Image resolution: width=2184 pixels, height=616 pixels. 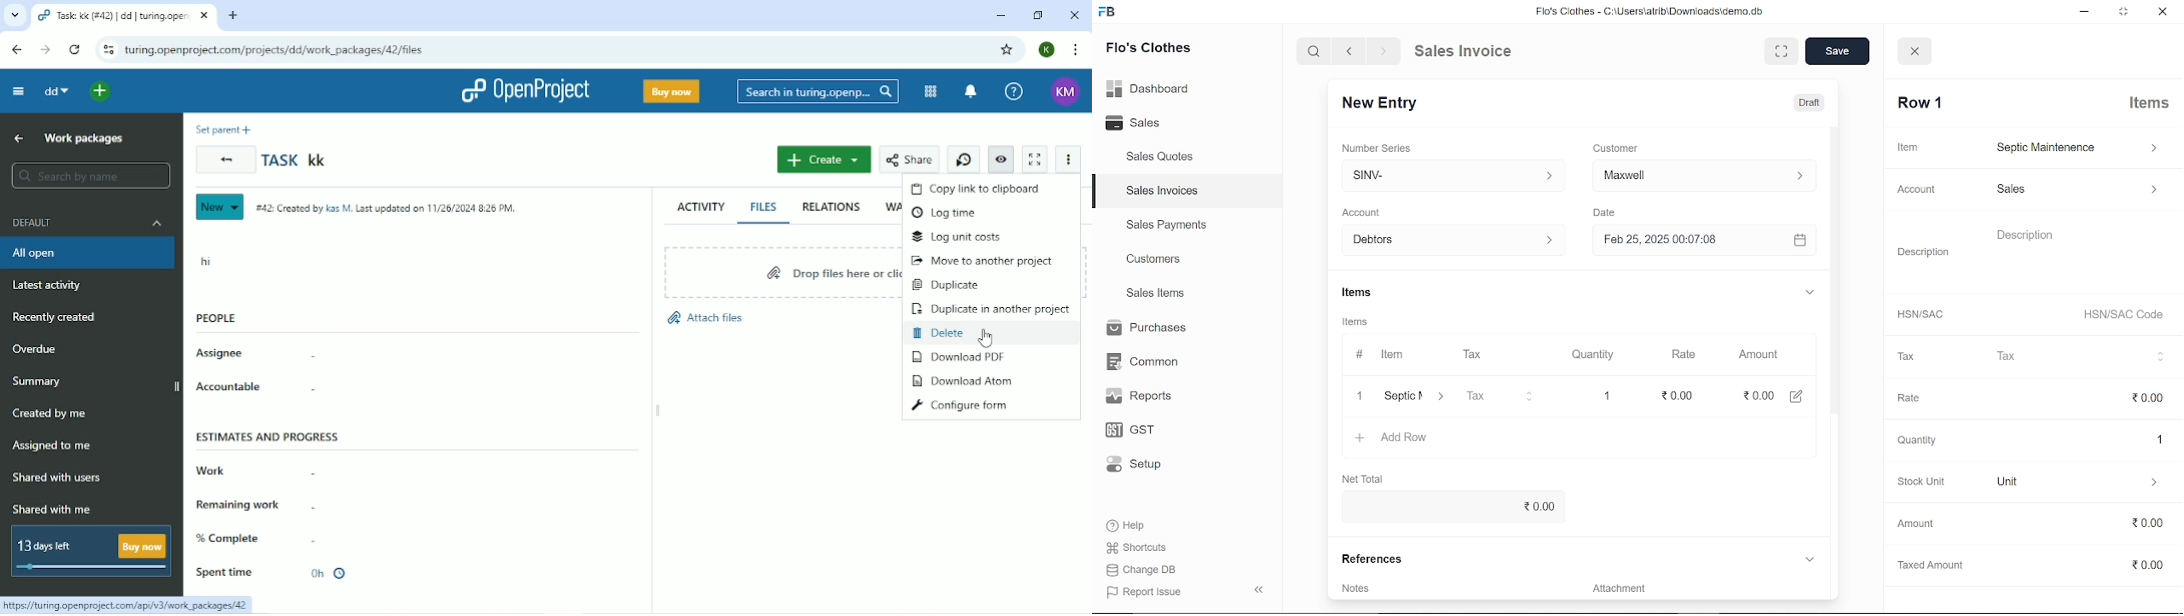 I want to click on Account, so click(x=1919, y=189).